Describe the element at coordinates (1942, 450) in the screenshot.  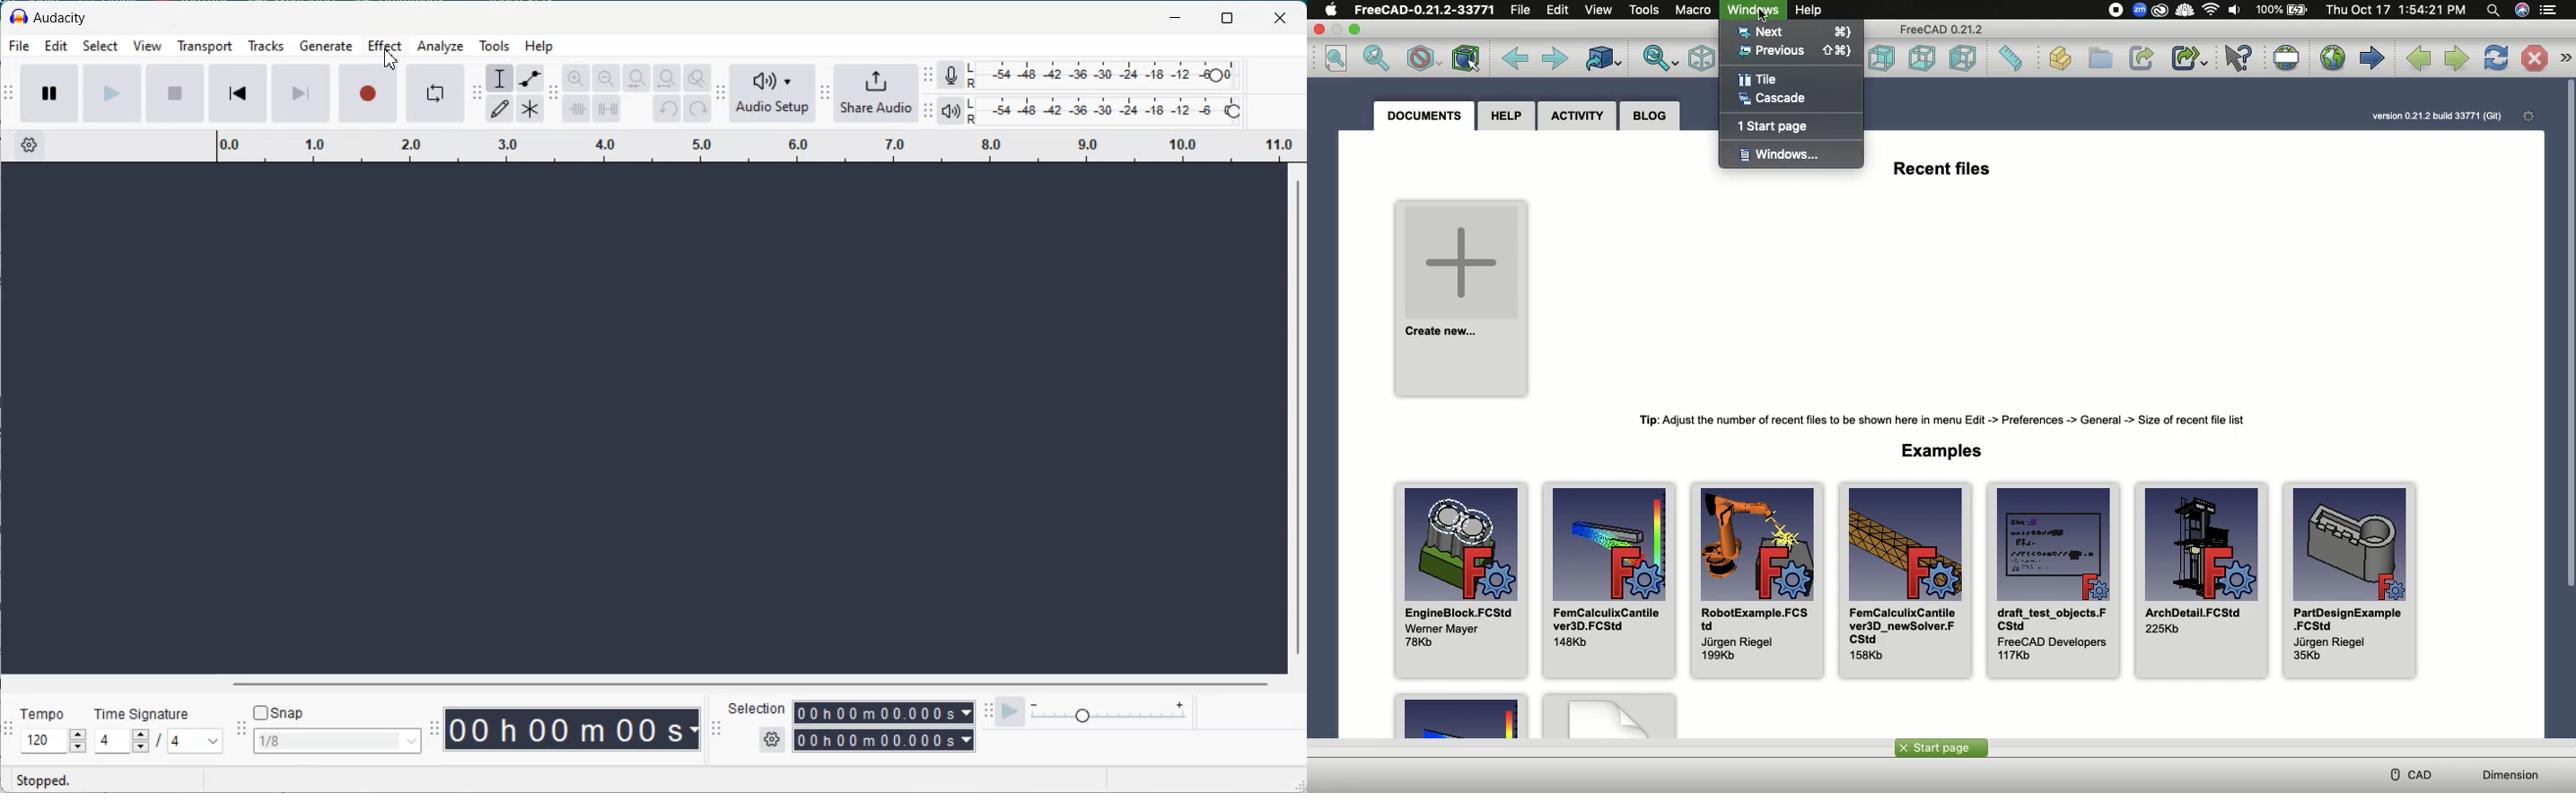
I see `Examples` at that location.